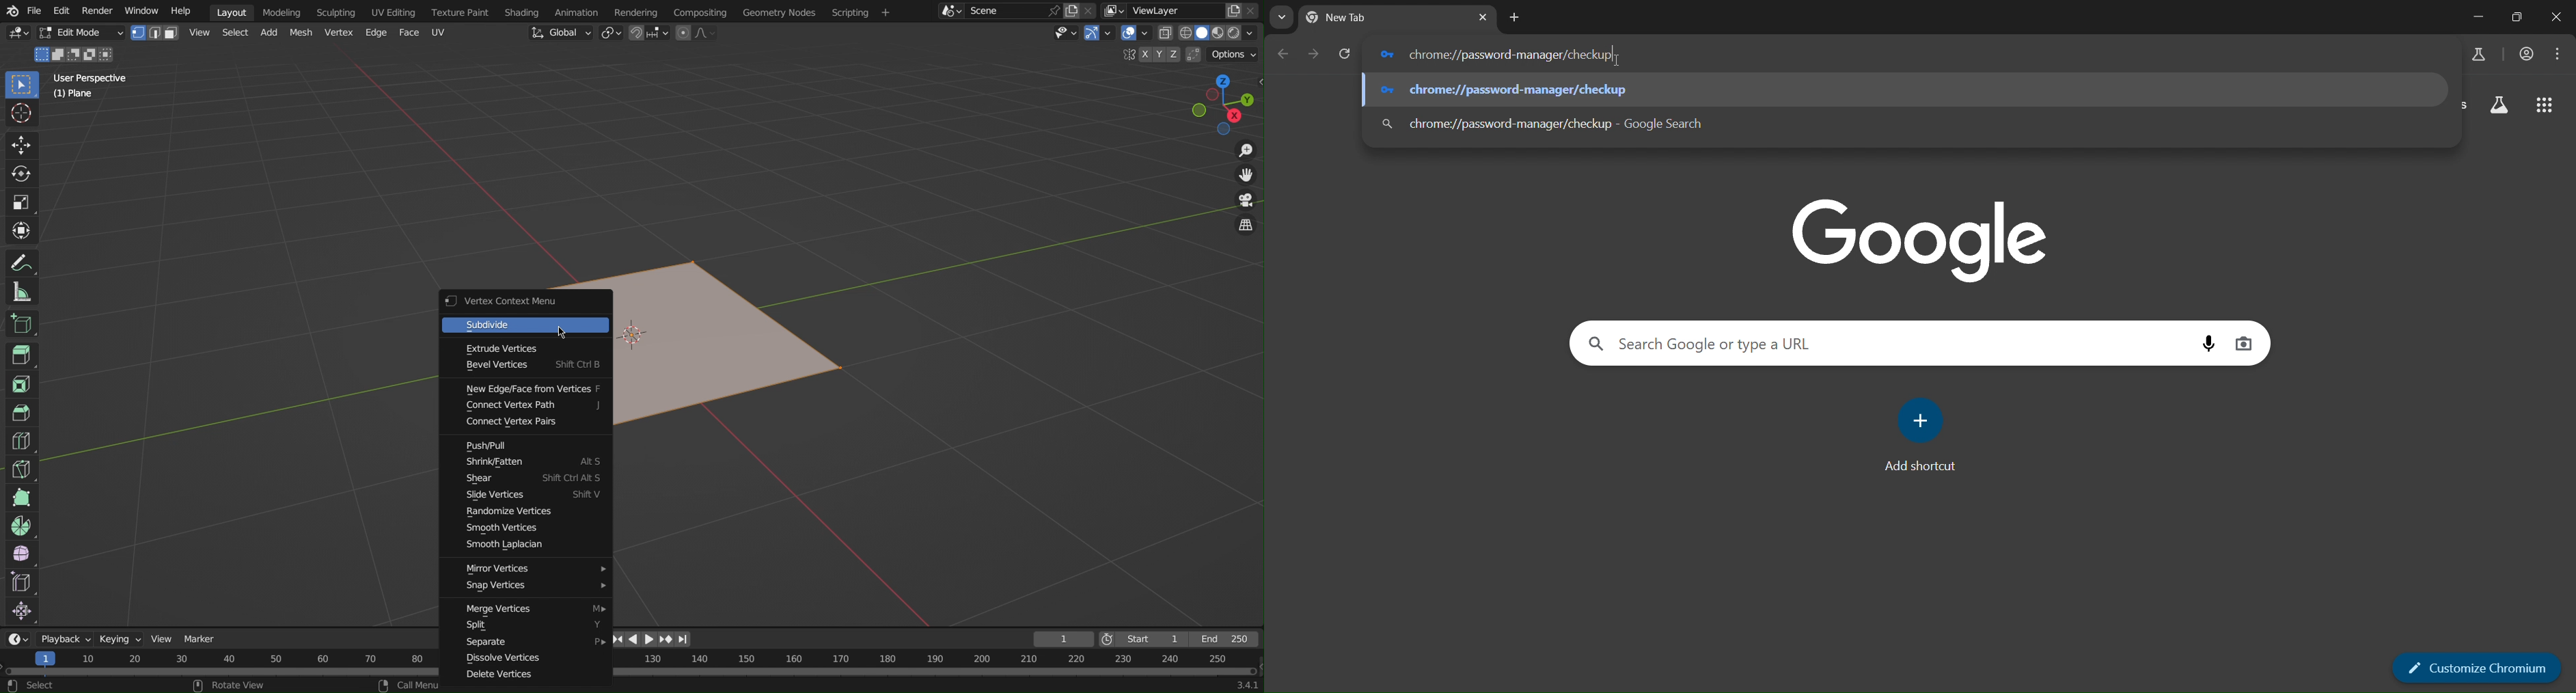 This screenshot has height=700, width=2576. I want to click on Rotate View, so click(235, 686).